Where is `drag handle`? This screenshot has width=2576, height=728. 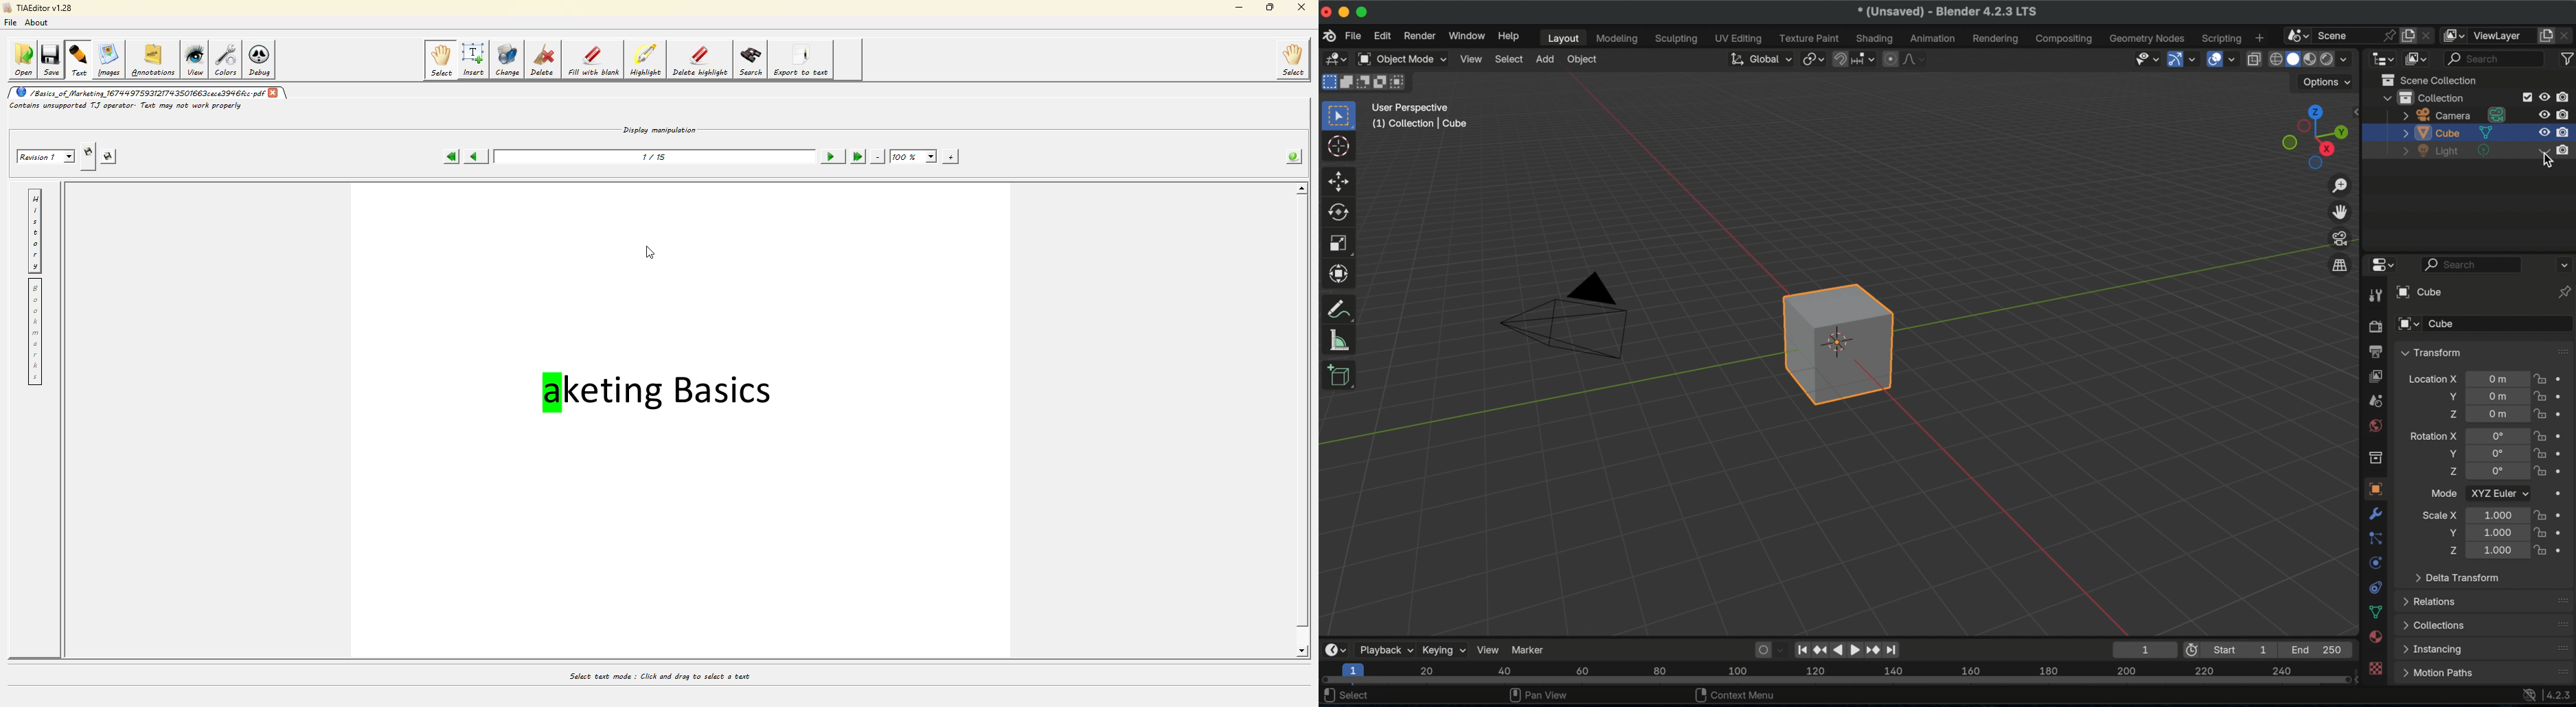 drag handle is located at coordinates (2562, 671).